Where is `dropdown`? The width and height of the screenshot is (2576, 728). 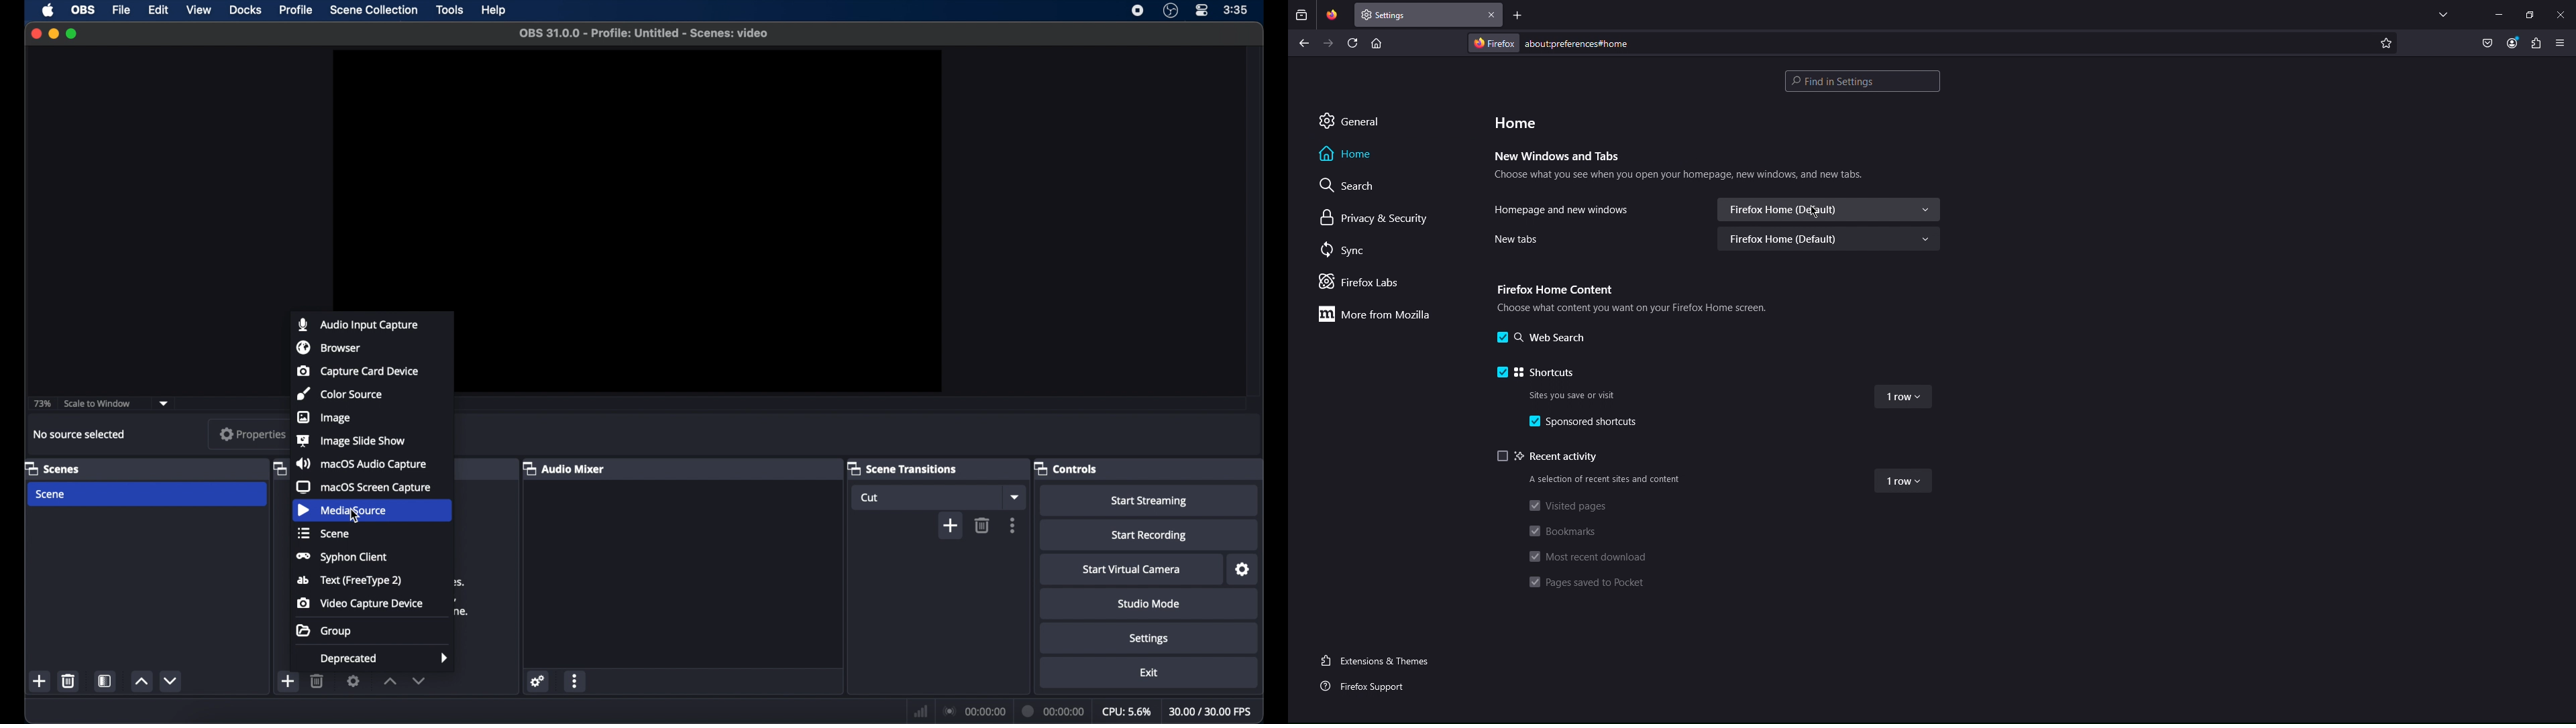 dropdown is located at coordinates (1015, 496).